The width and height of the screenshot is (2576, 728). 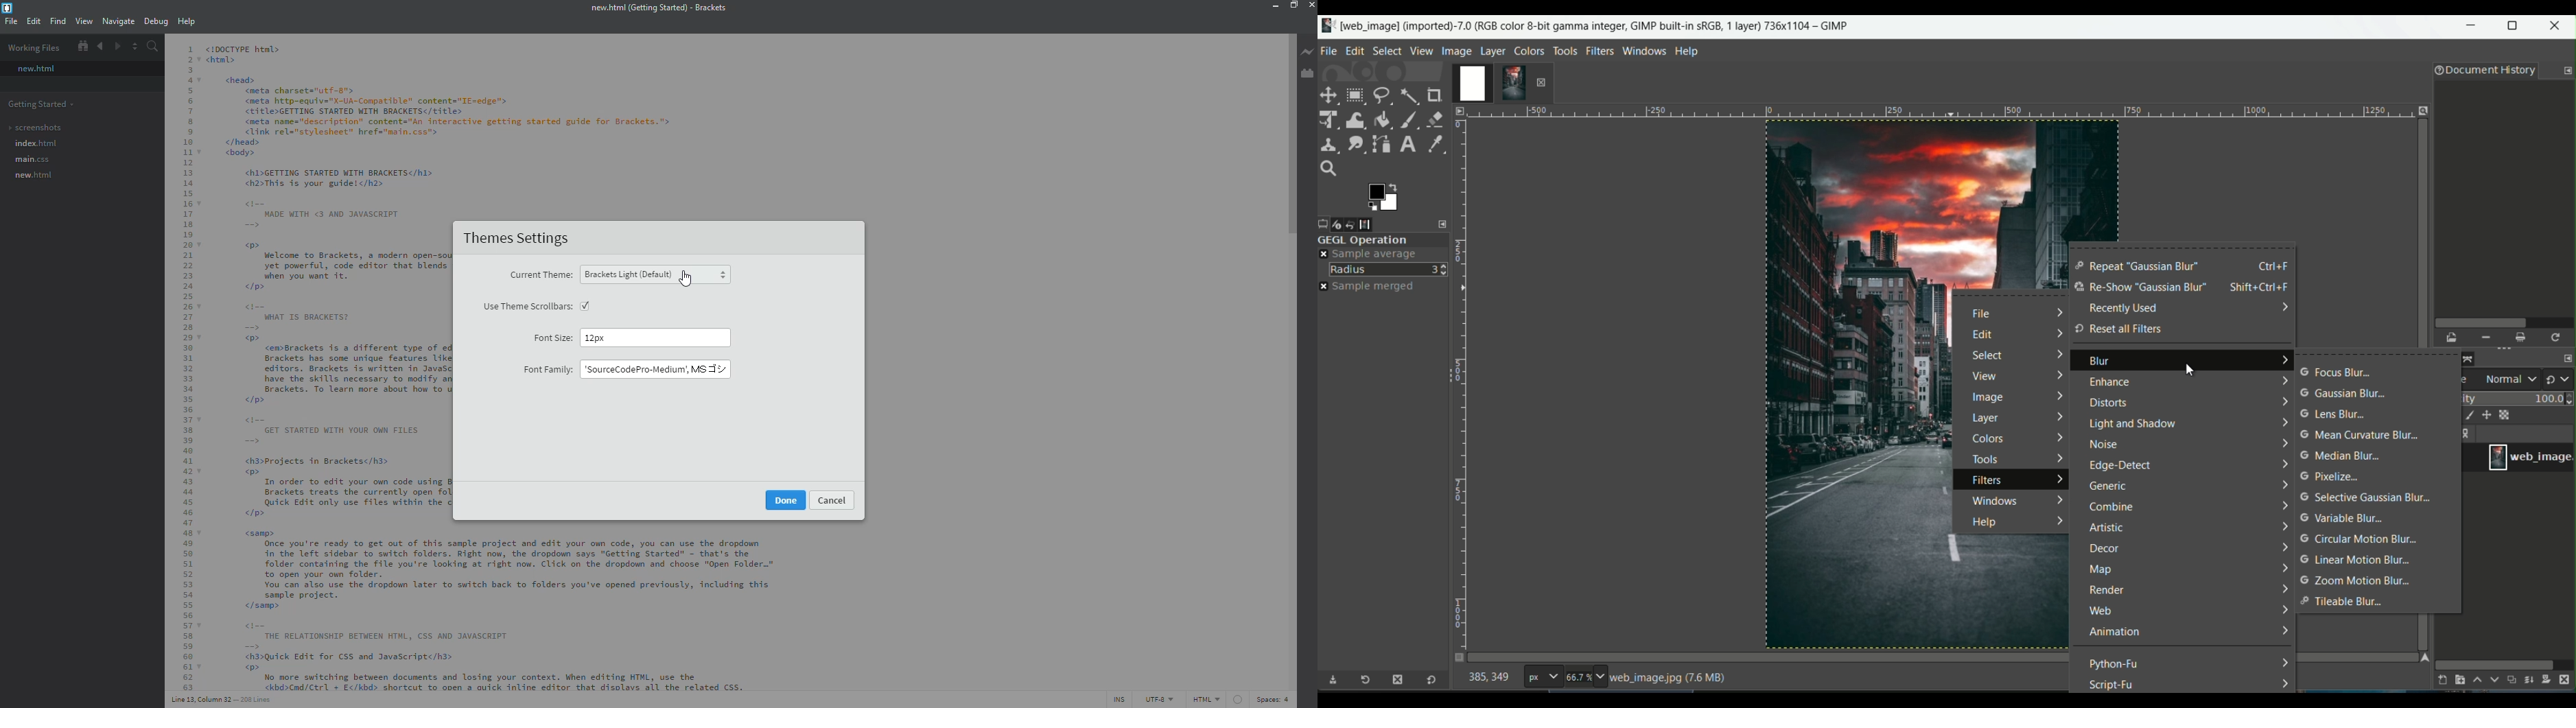 I want to click on split, so click(x=134, y=46).